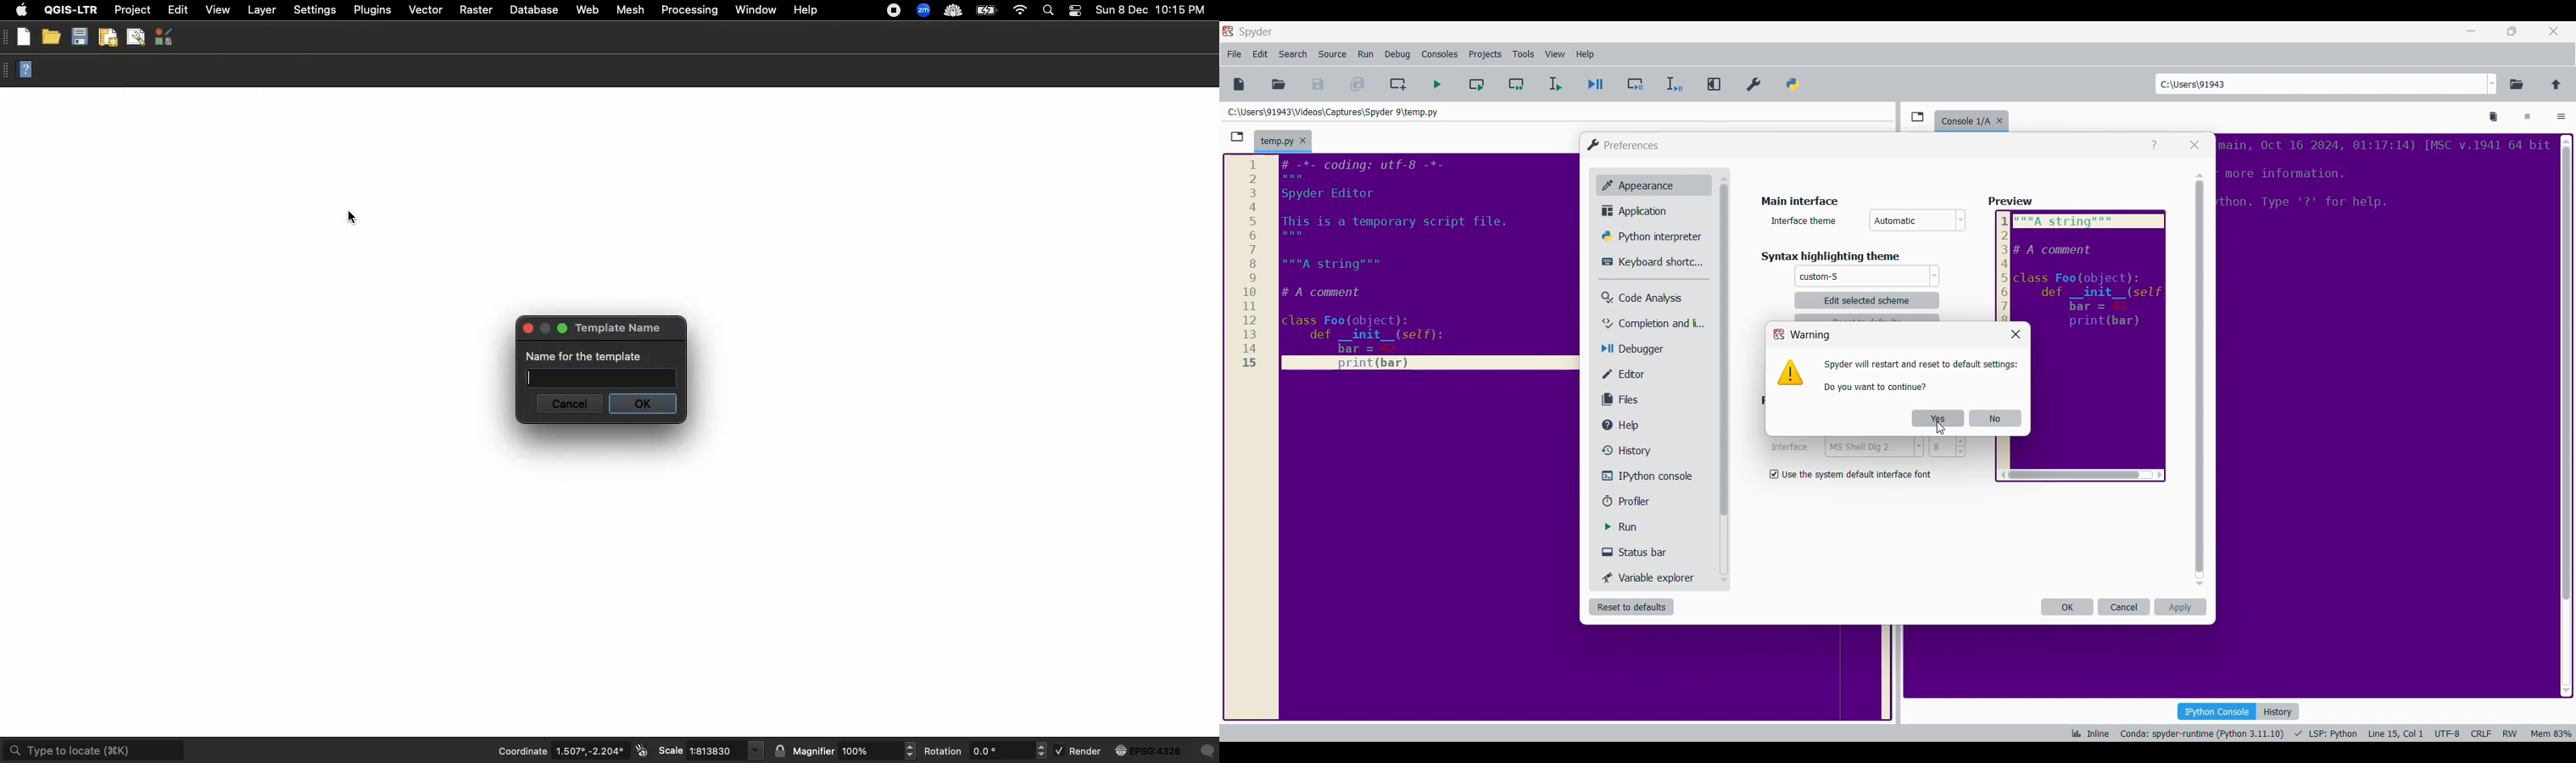 The width and height of the screenshot is (2576, 784). I want to click on cursor, so click(1942, 427).